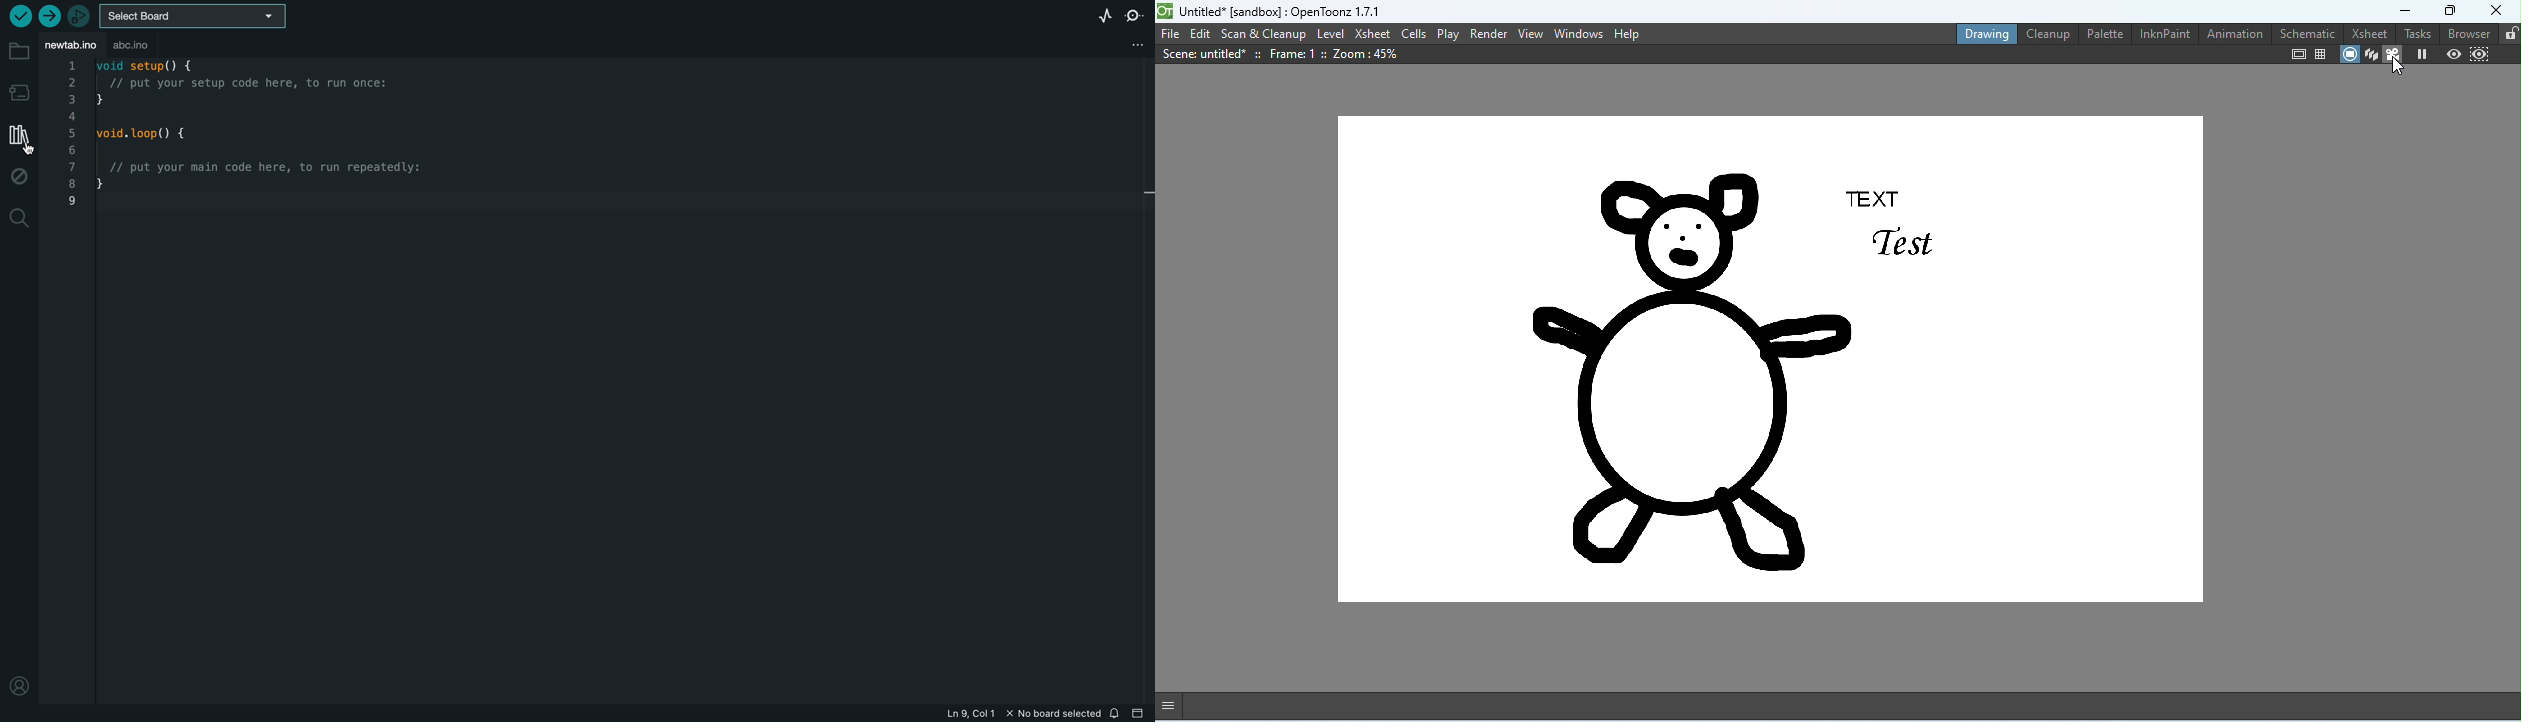 The image size is (2548, 728). Describe the element at coordinates (1414, 33) in the screenshot. I see `cells` at that location.